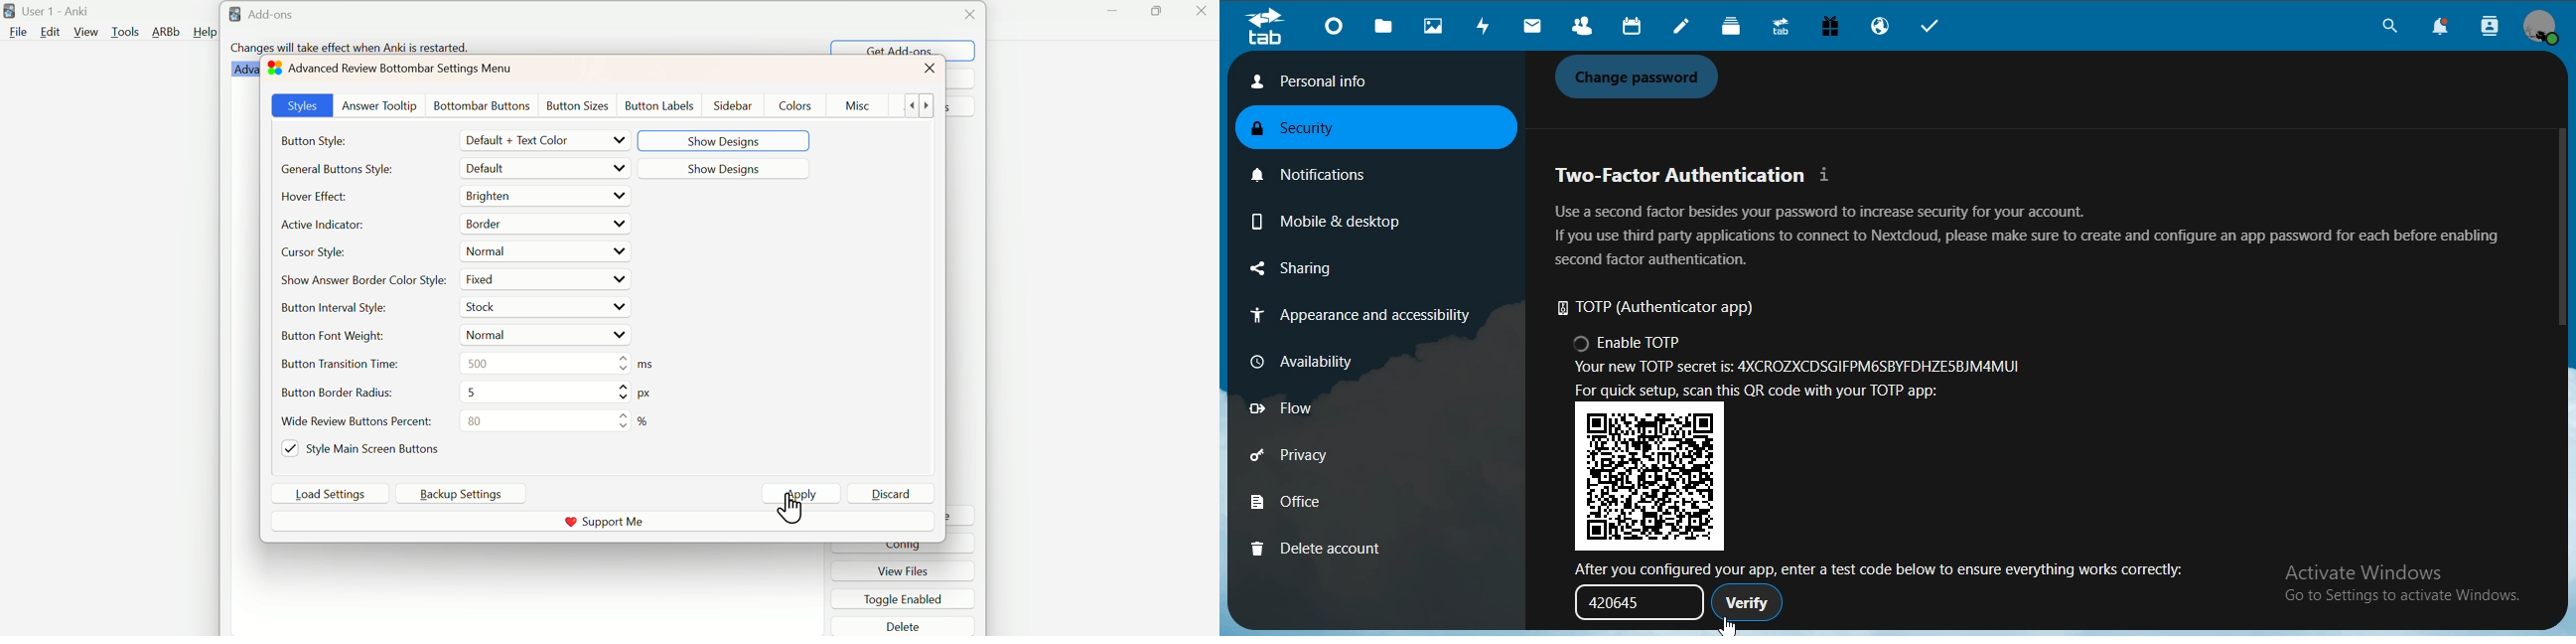 The image size is (2576, 644). I want to click on 80, so click(491, 420).